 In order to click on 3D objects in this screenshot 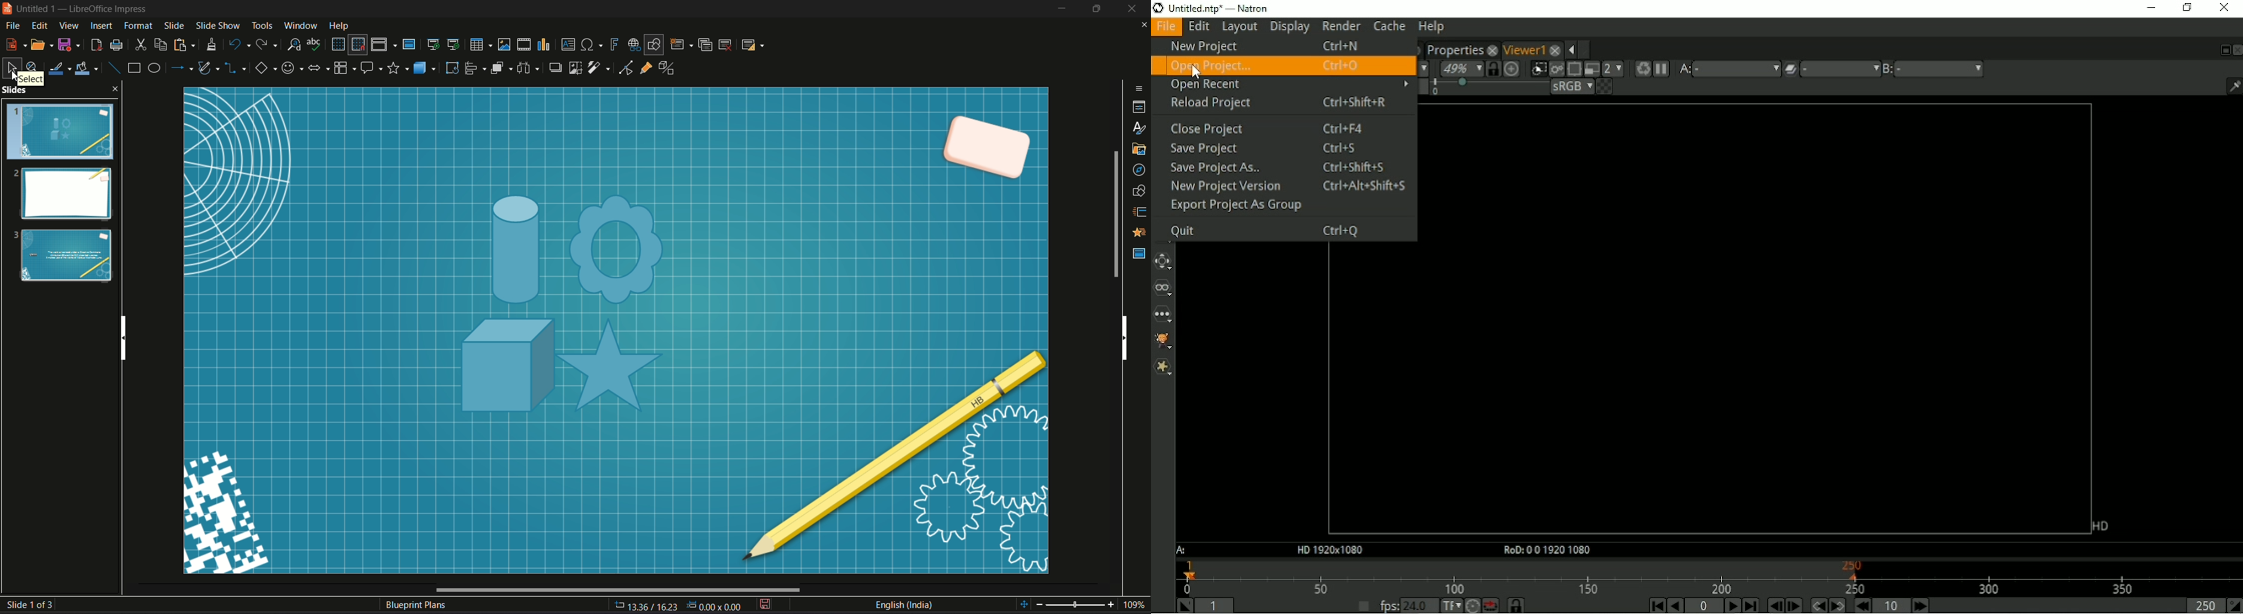, I will do `click(426, 67)`.